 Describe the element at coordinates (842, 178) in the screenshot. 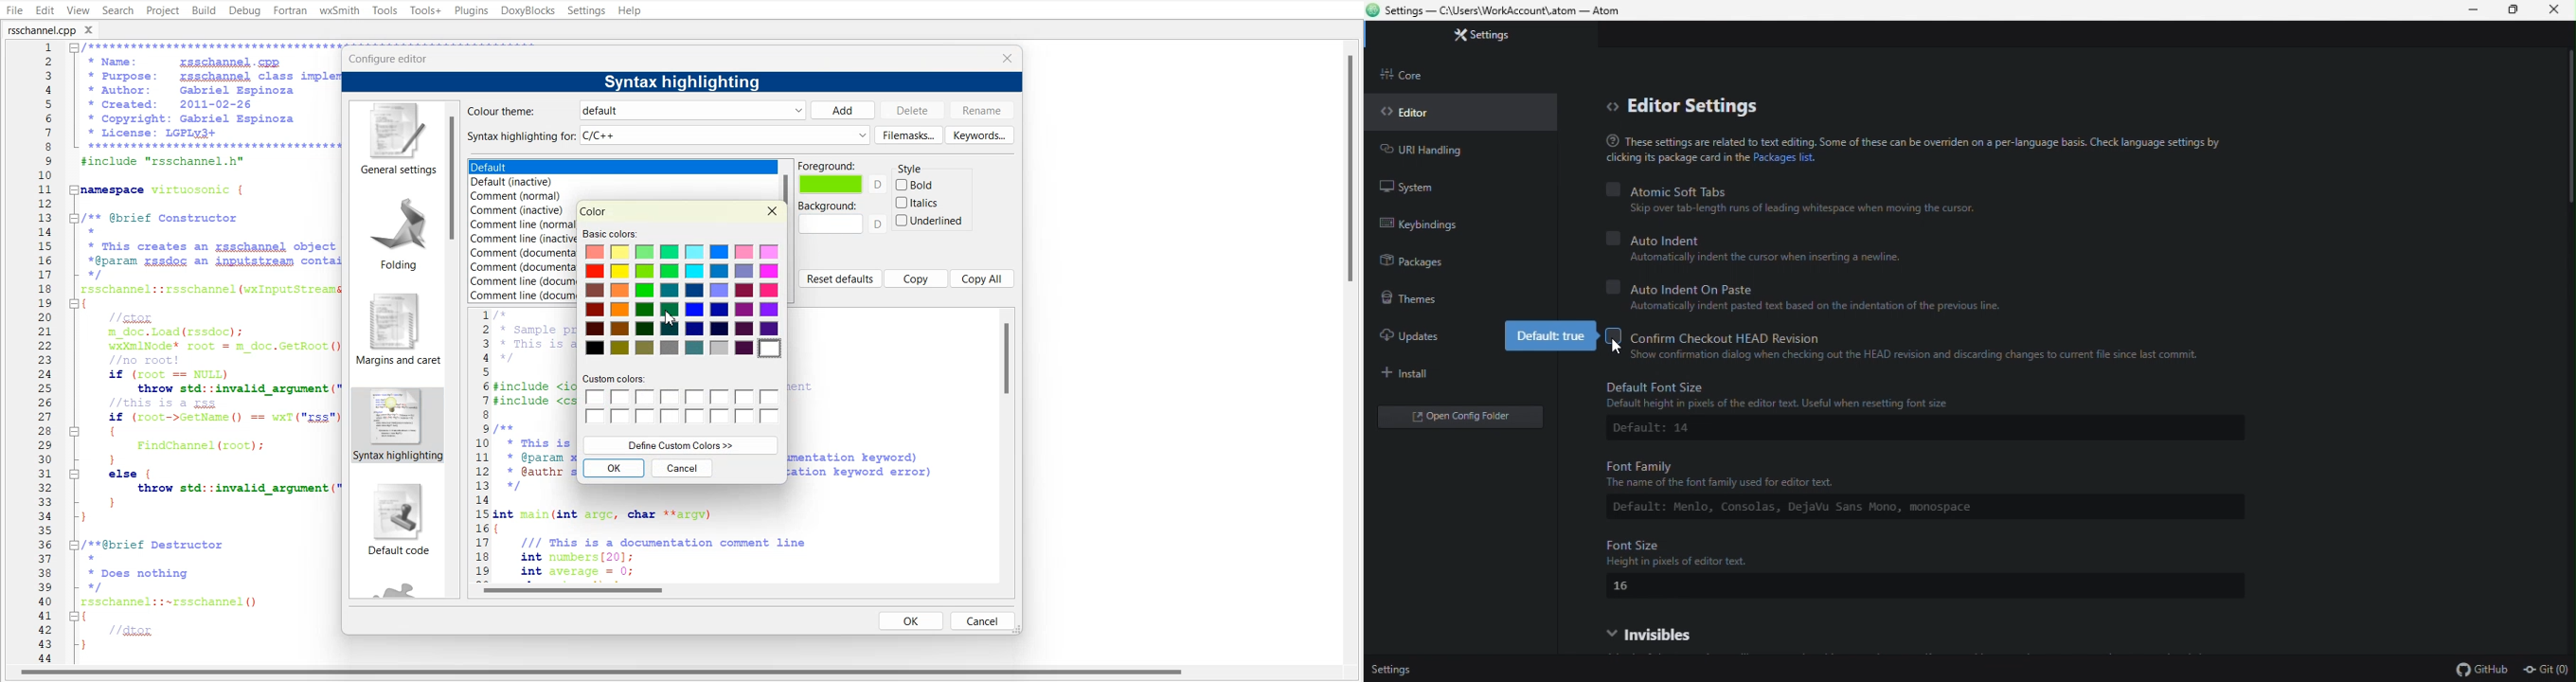

I see `Foreground` at that location.